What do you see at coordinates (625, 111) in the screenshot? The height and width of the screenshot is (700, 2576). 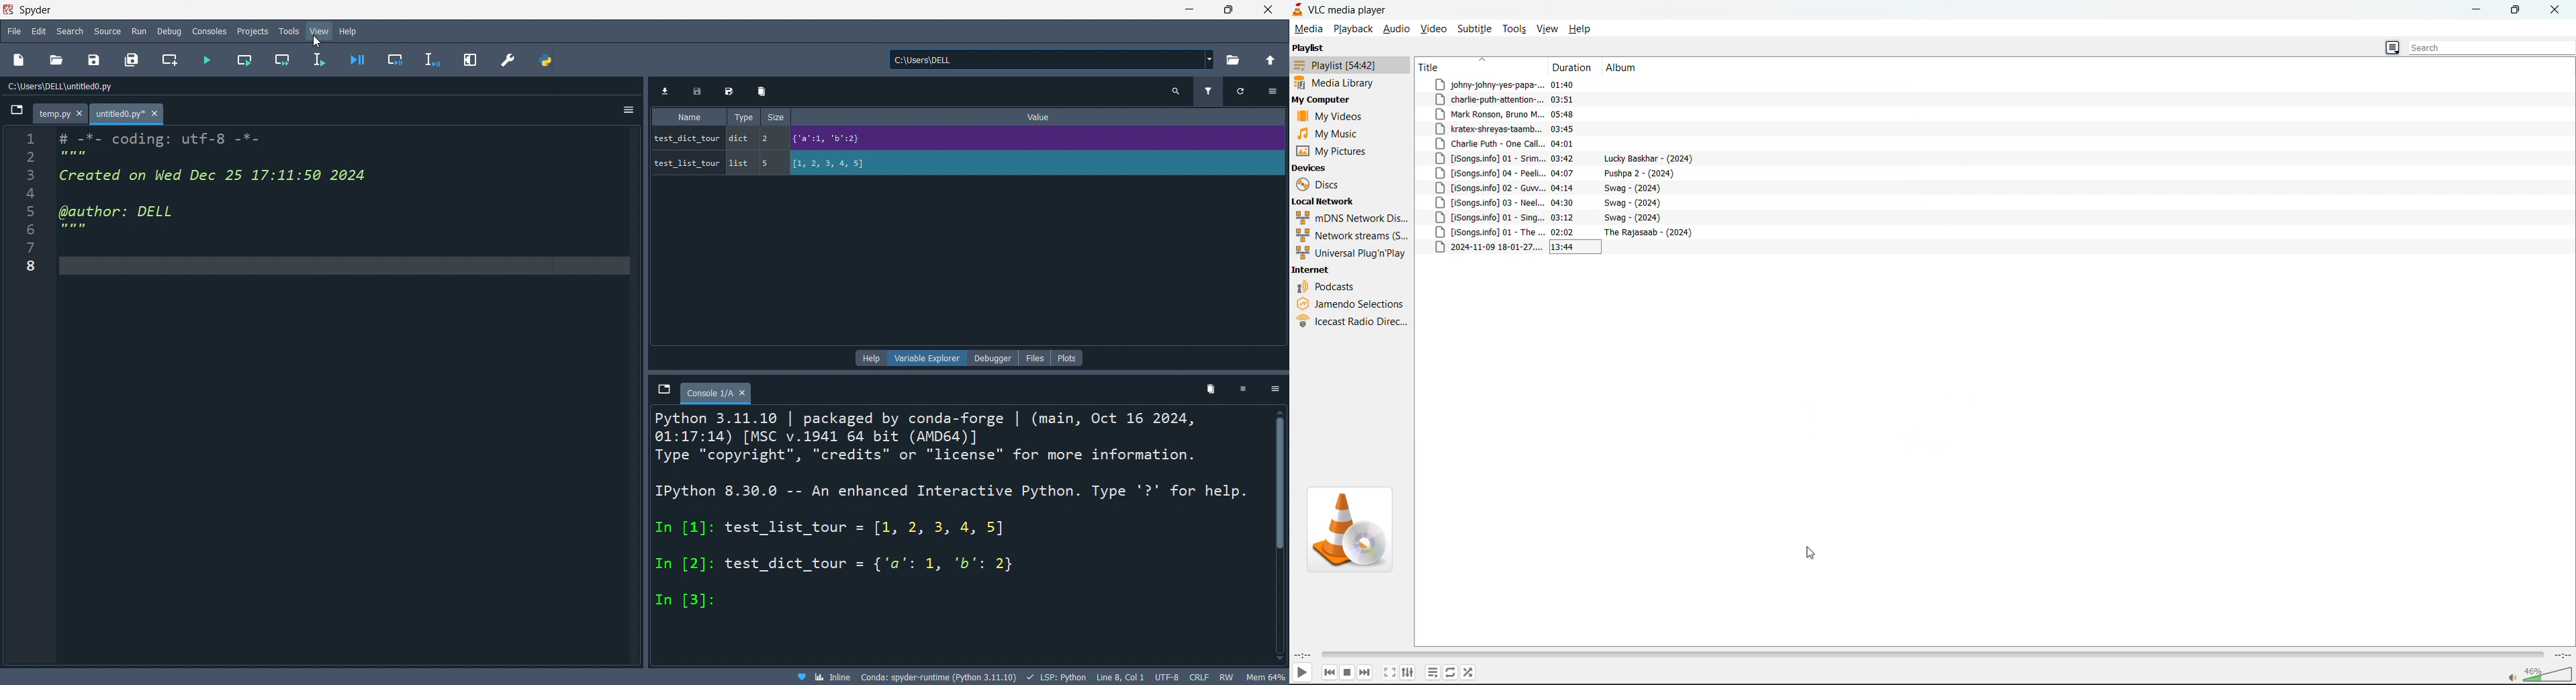 I see `options` at bounding box center [625, 111].